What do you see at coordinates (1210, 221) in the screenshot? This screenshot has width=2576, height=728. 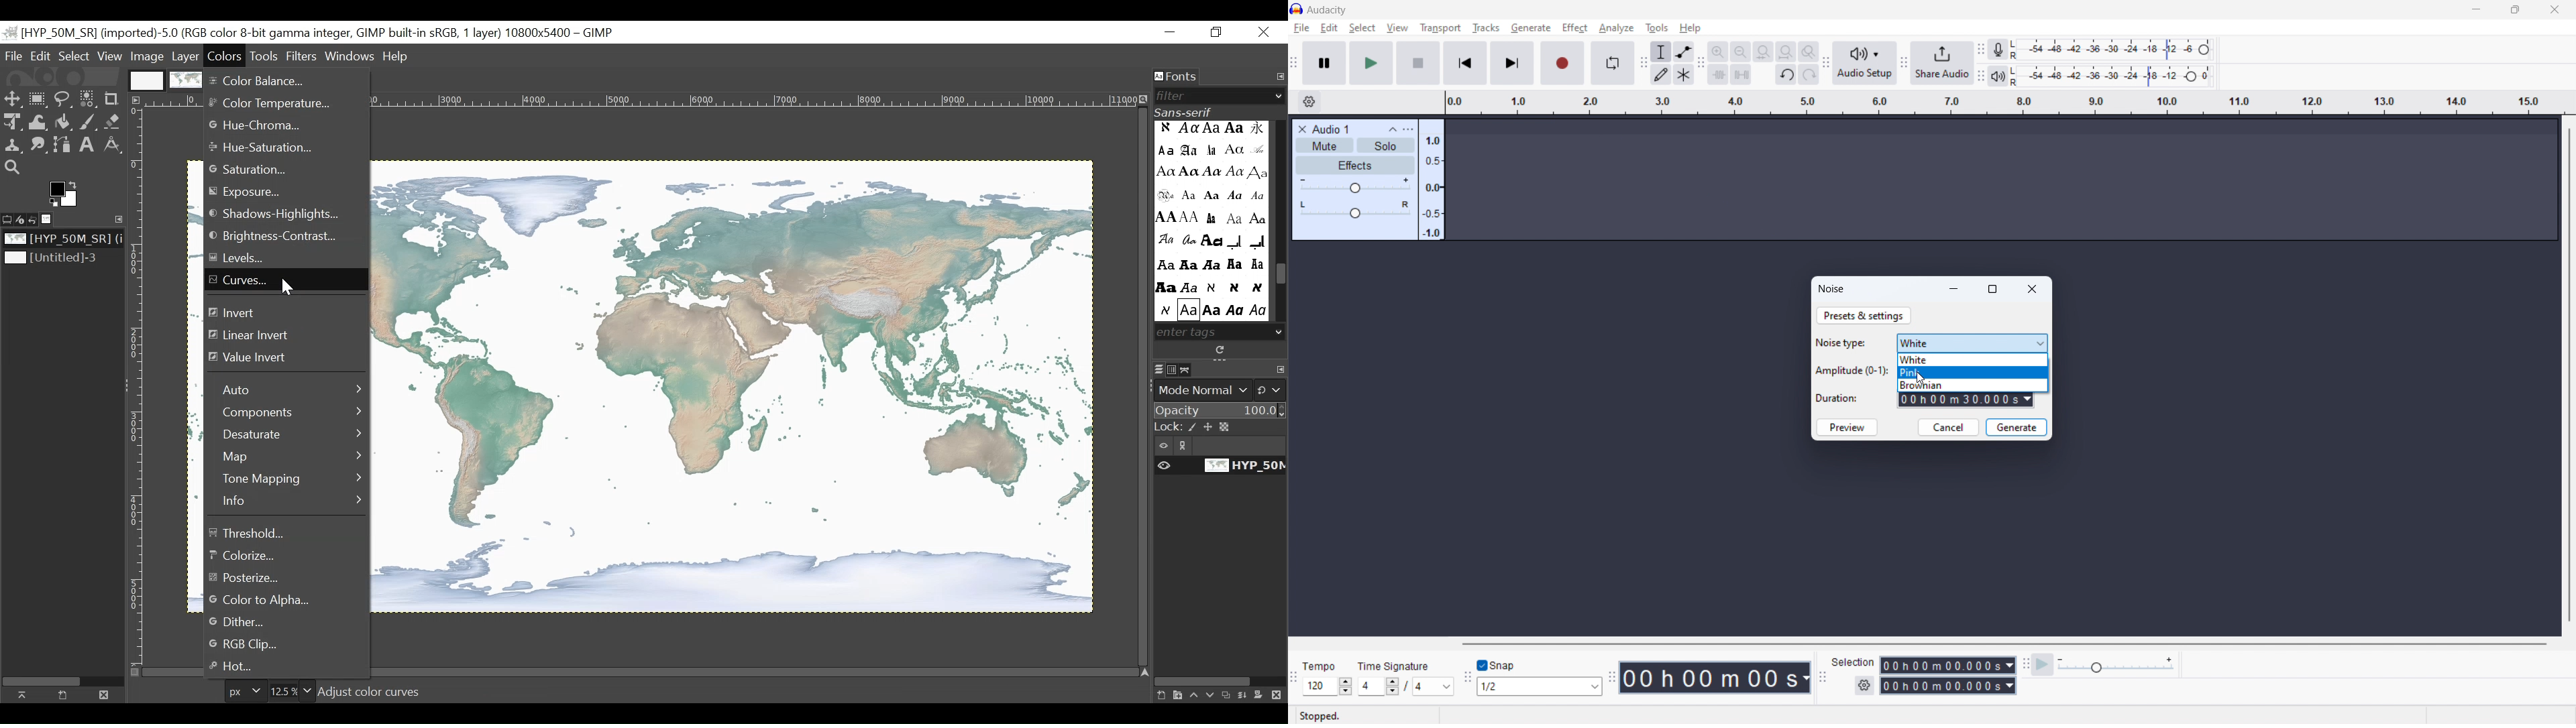 I see `Enter Tags` at bounding box center [1210, 221].